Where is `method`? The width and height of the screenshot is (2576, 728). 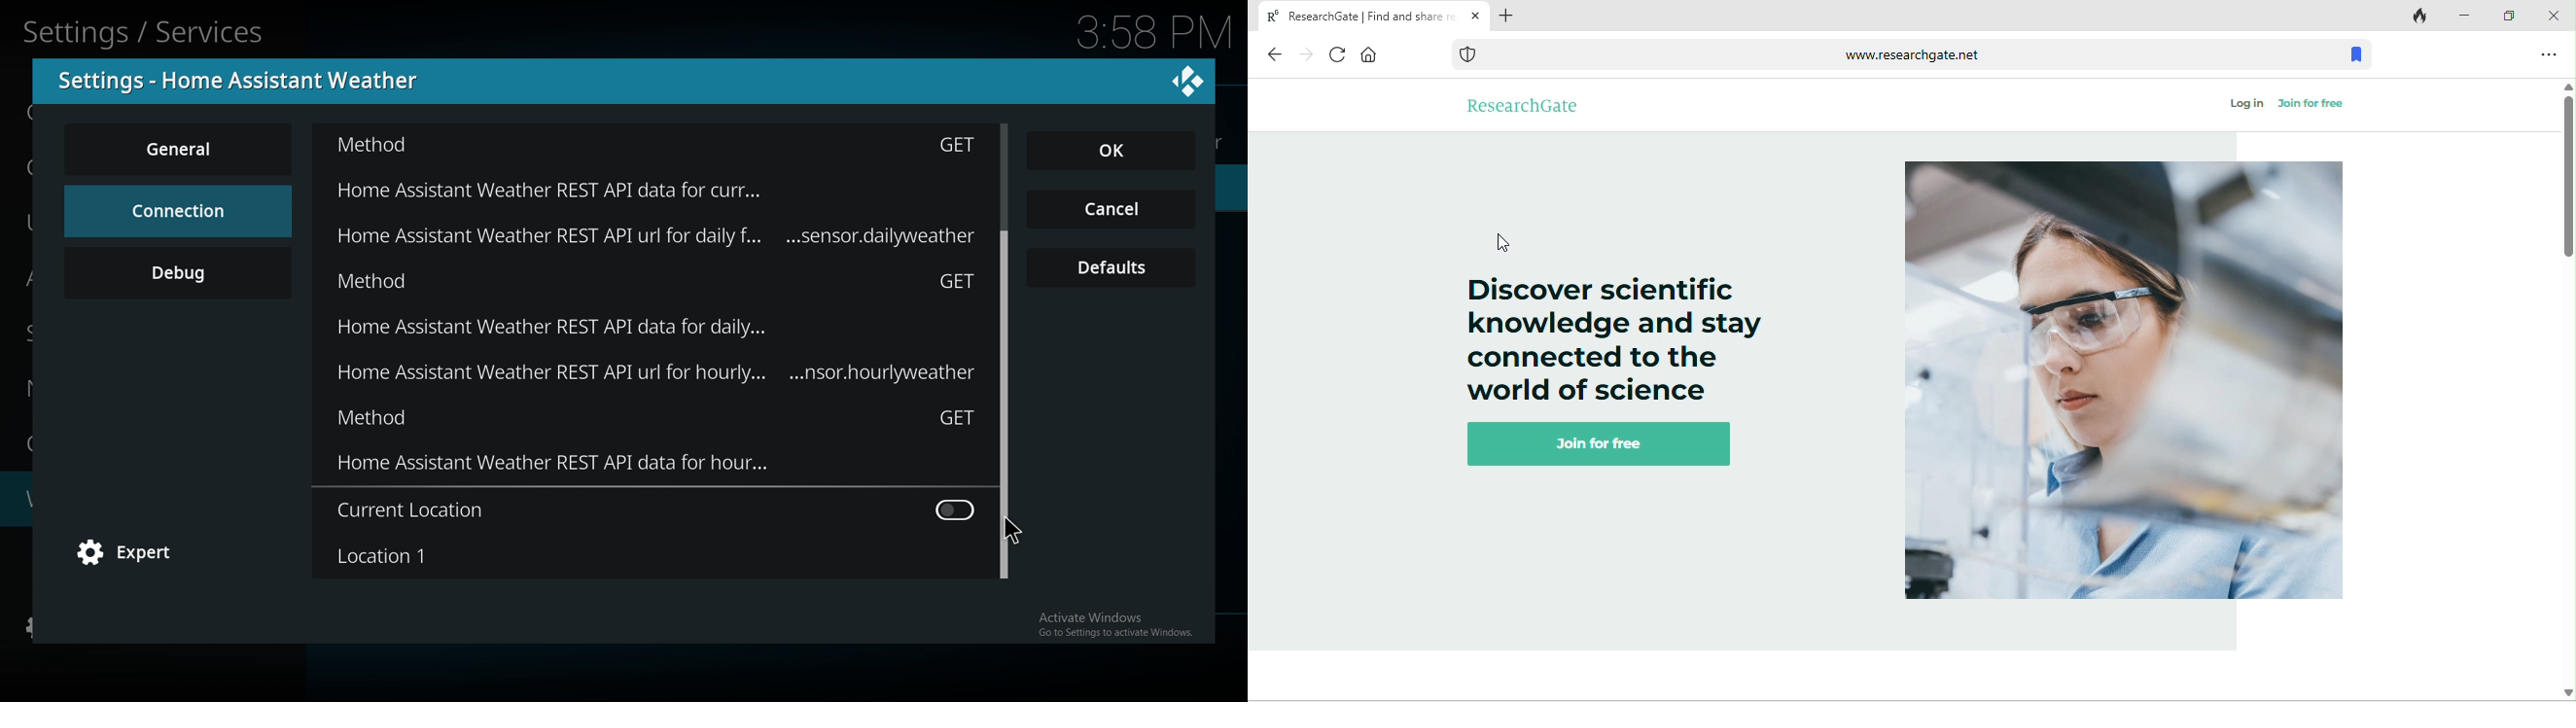
method is located at coordinates (657, 421).